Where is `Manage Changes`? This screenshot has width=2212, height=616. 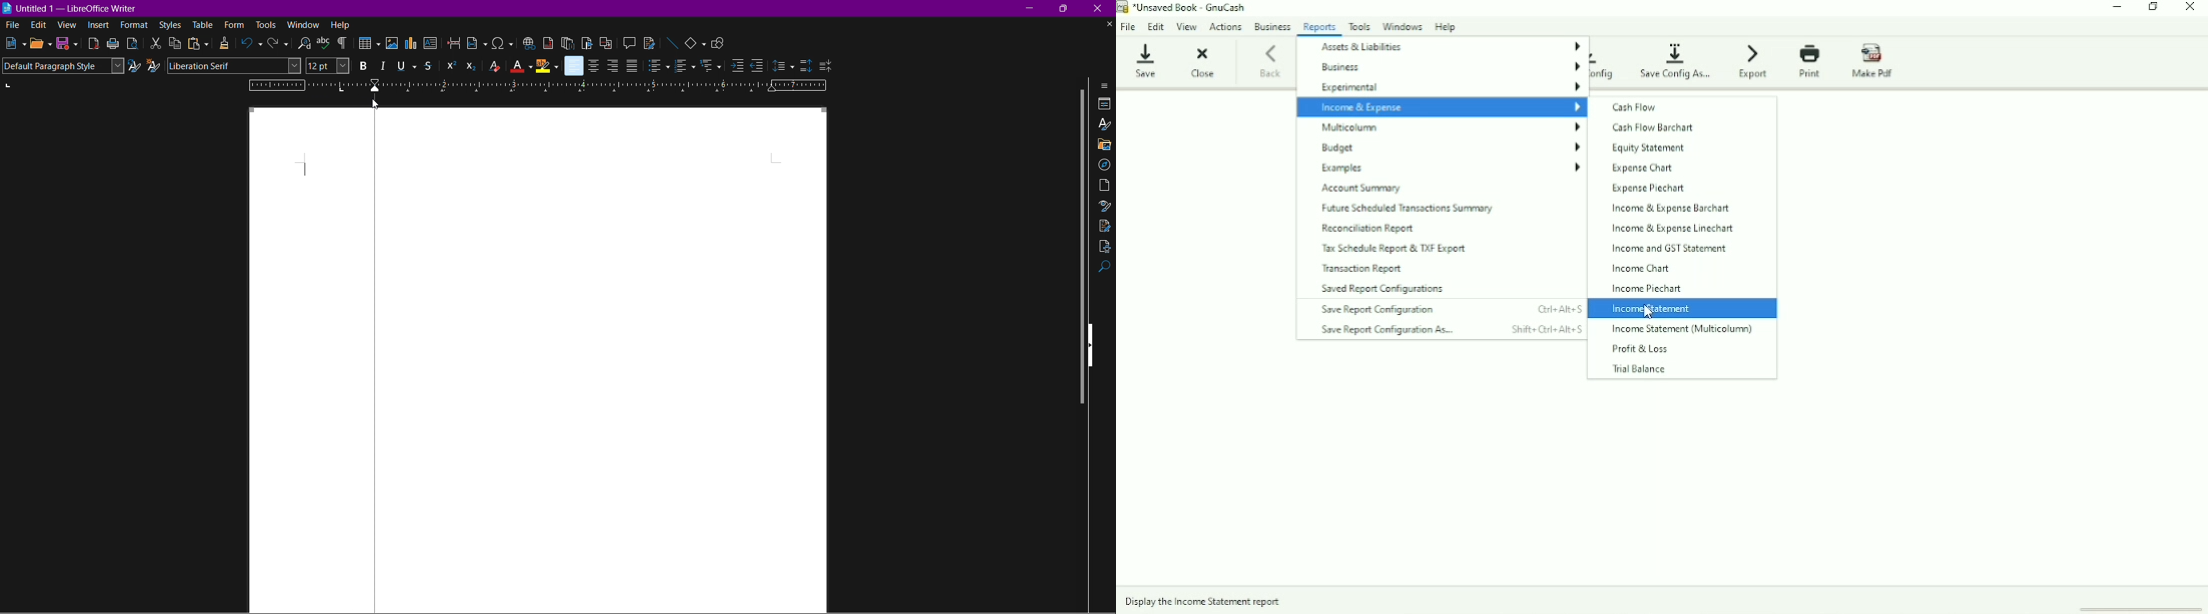 Manage Changes is located at coordinates (1105, 226).